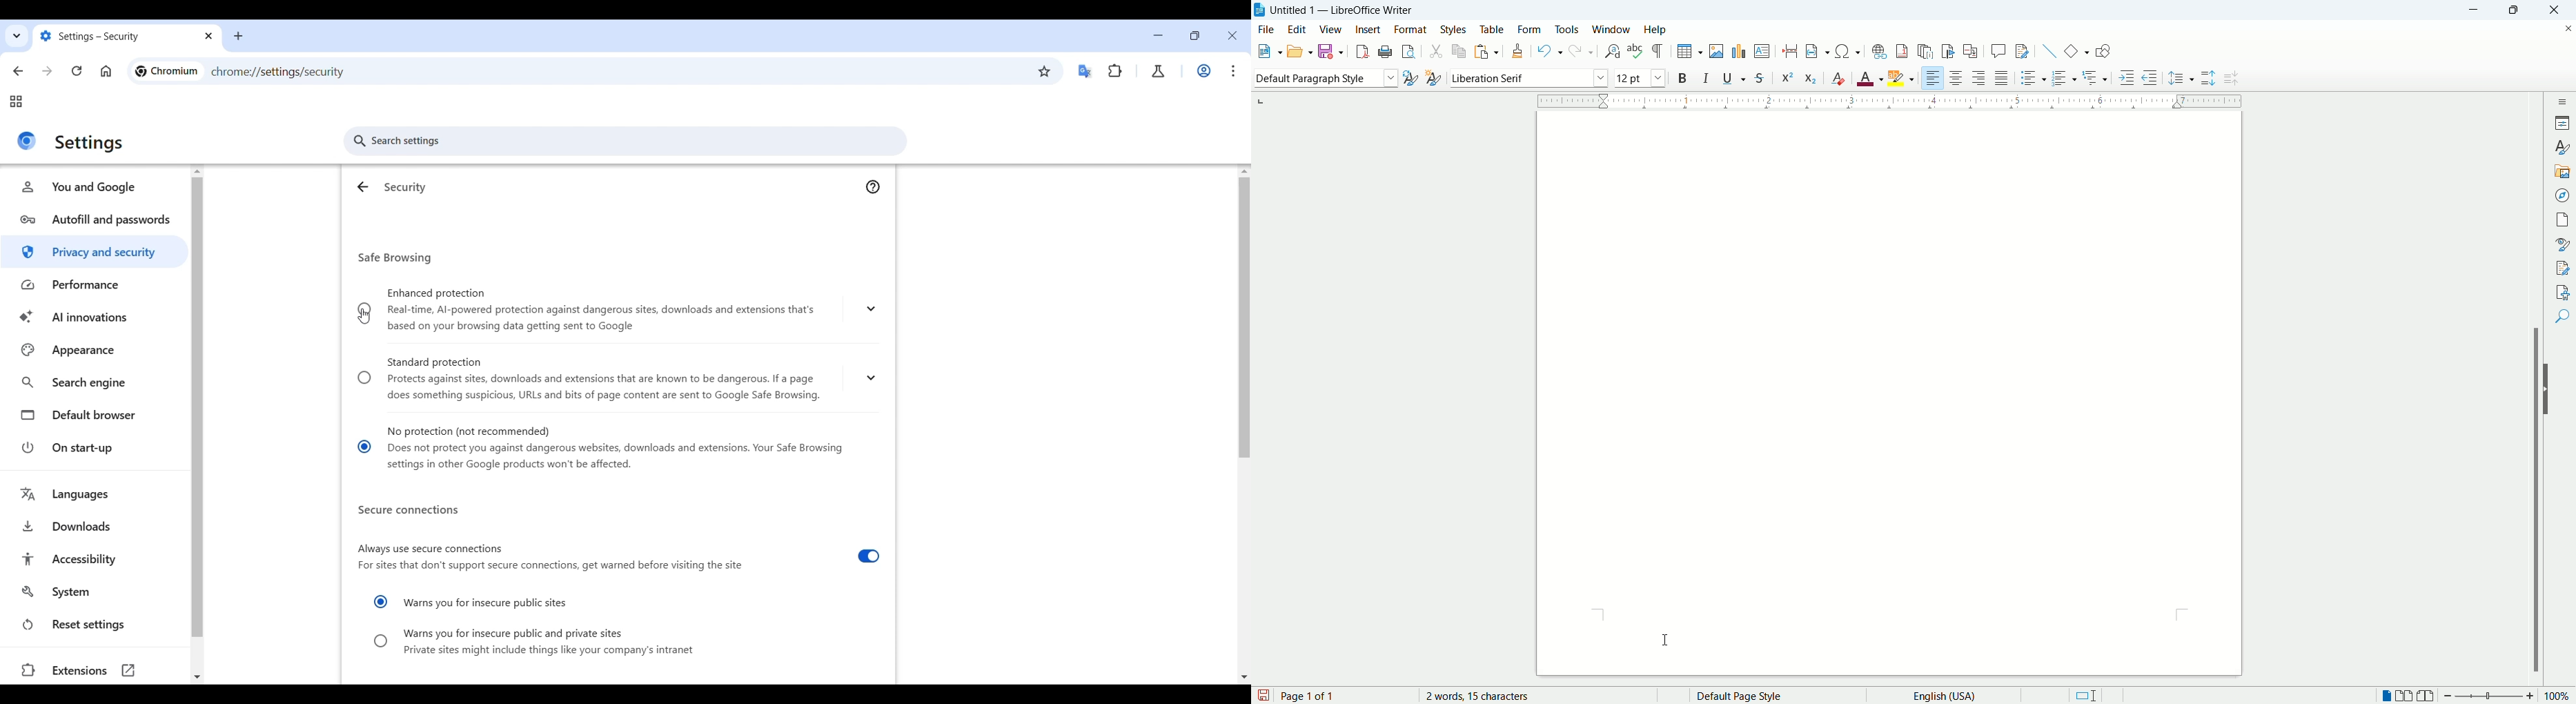 Image resolution: width=2576 pixels, height=728 pixels. I want to click on Security, so click(406, 187).